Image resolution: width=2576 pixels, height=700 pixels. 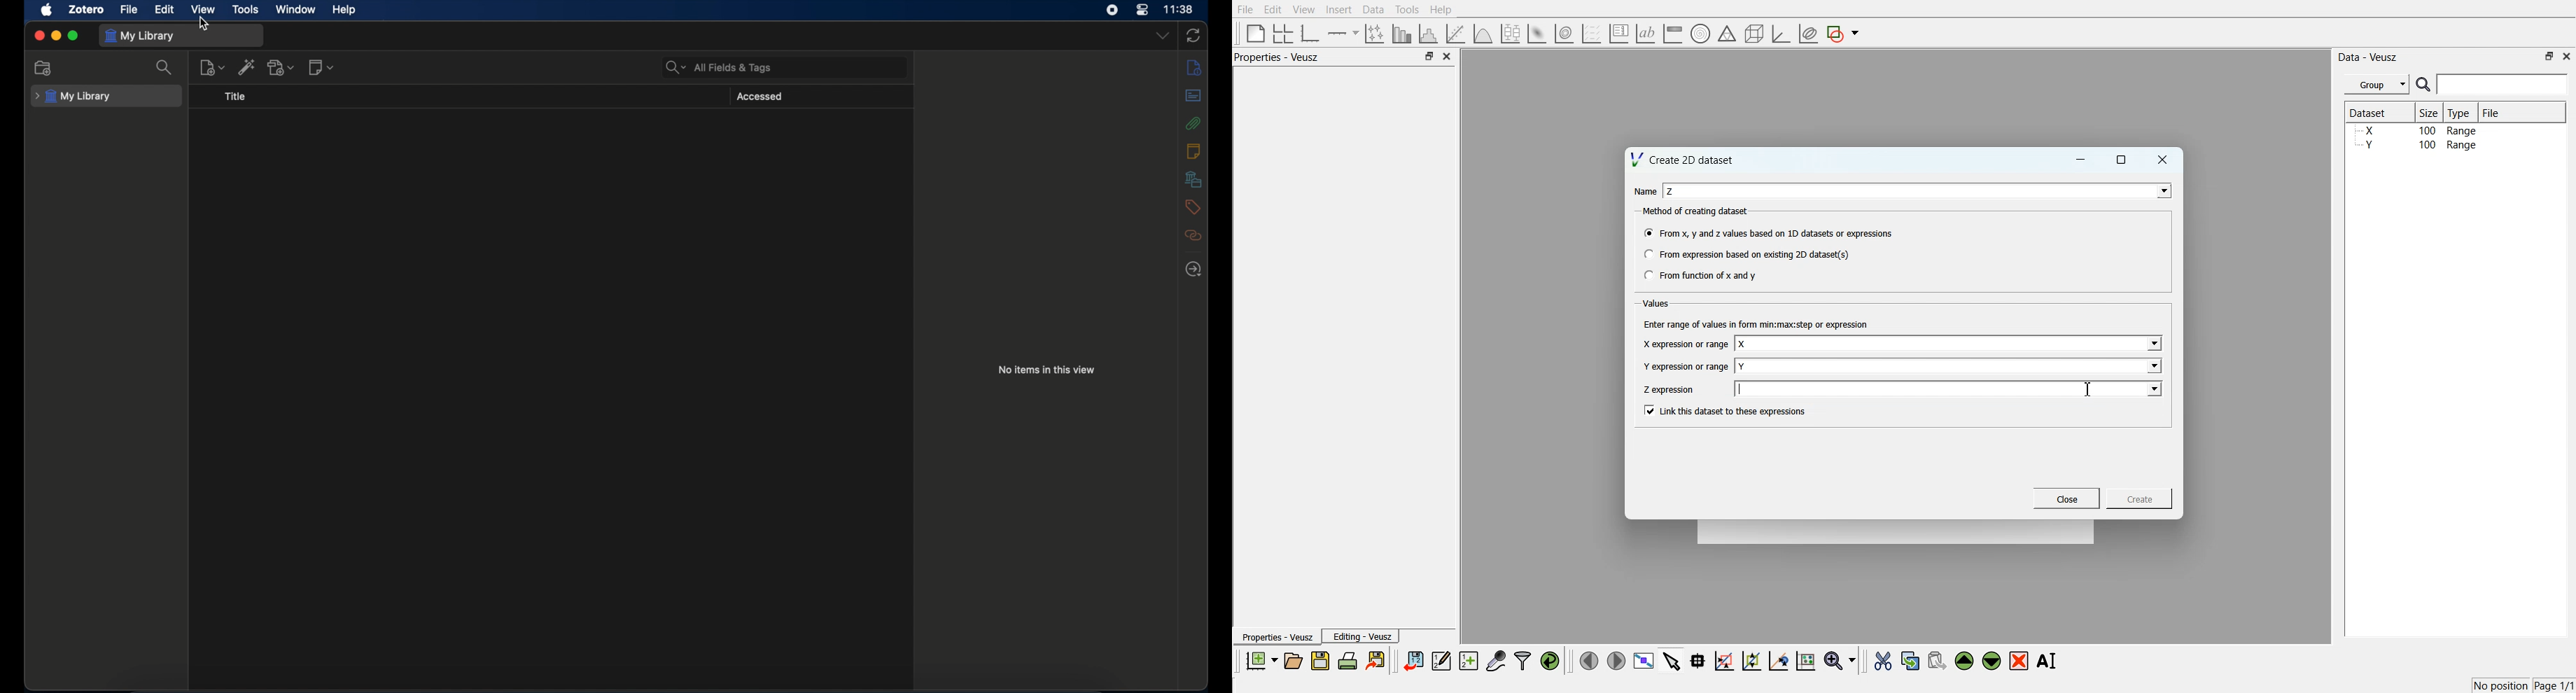 What do you see at coordinates (1949, 344) in the screenshot?
I see `Enter name` at bounding box center [1949, 344].